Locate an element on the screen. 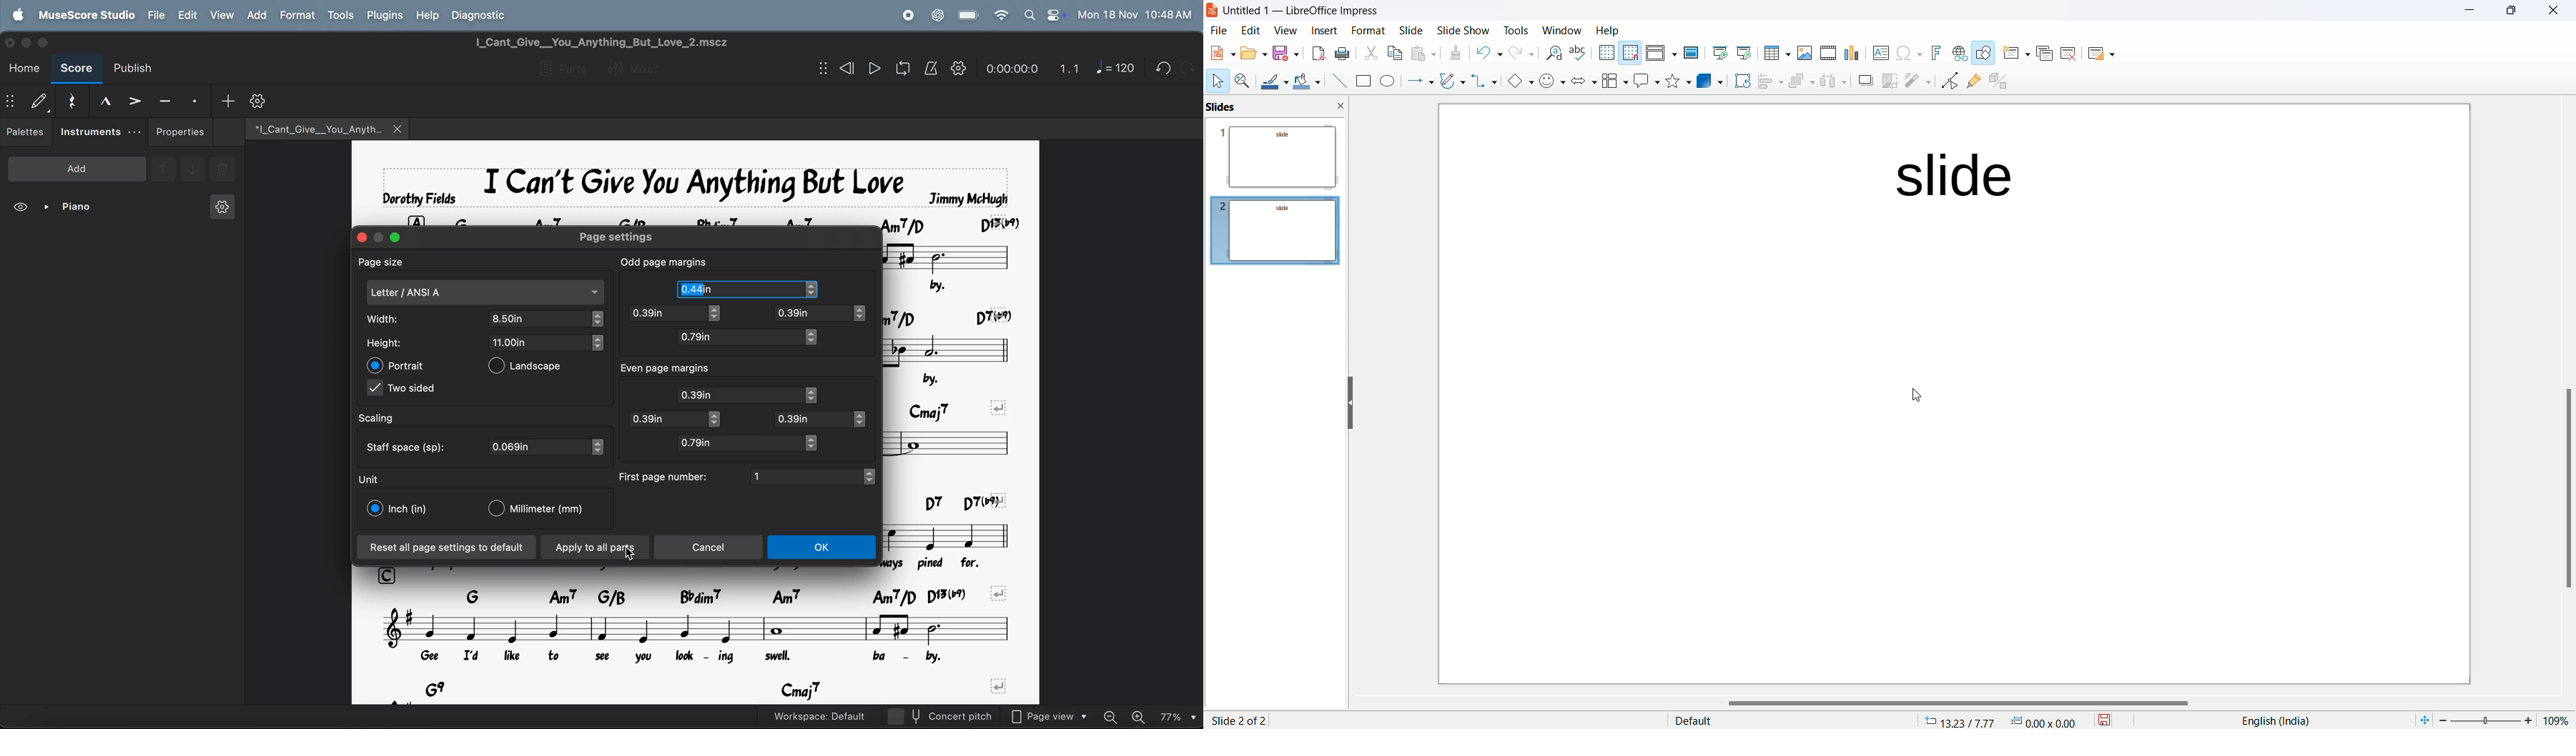 This screenshot has width=2576, height=756. uptone is located at coordinates (163, 167).